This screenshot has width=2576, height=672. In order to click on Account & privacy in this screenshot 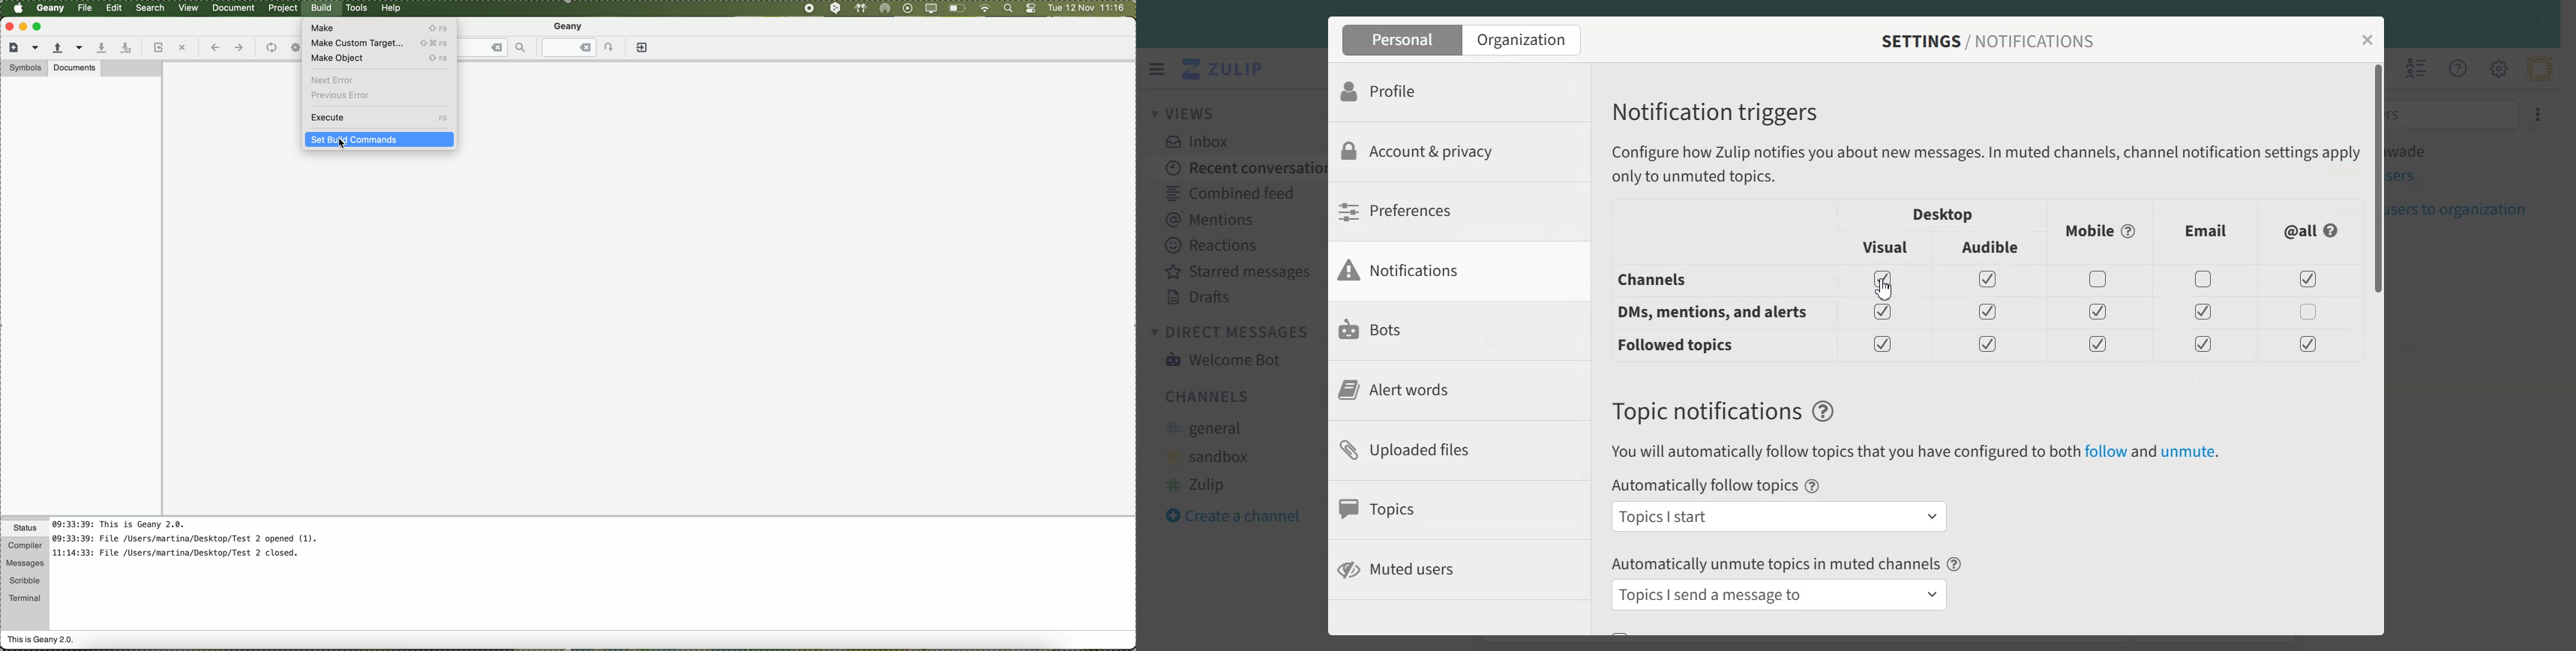, I will do `click(1441, 152)`.